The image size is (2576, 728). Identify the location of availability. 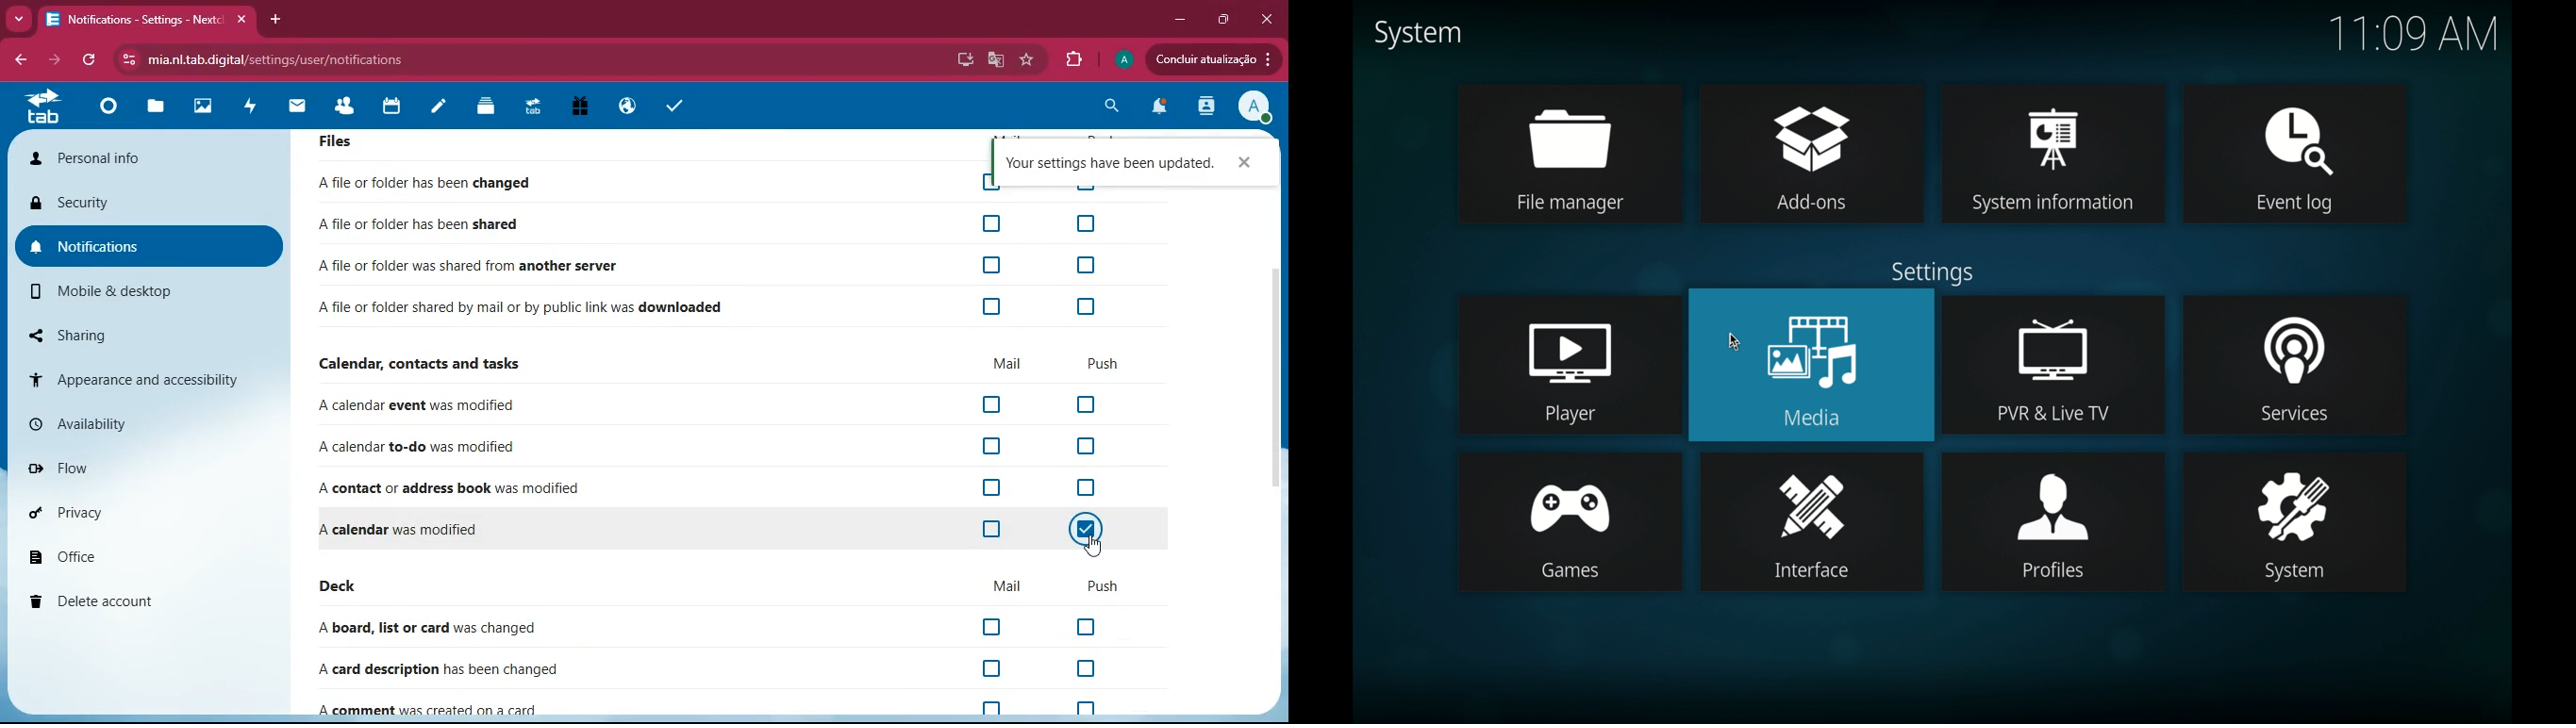
(133, 423).